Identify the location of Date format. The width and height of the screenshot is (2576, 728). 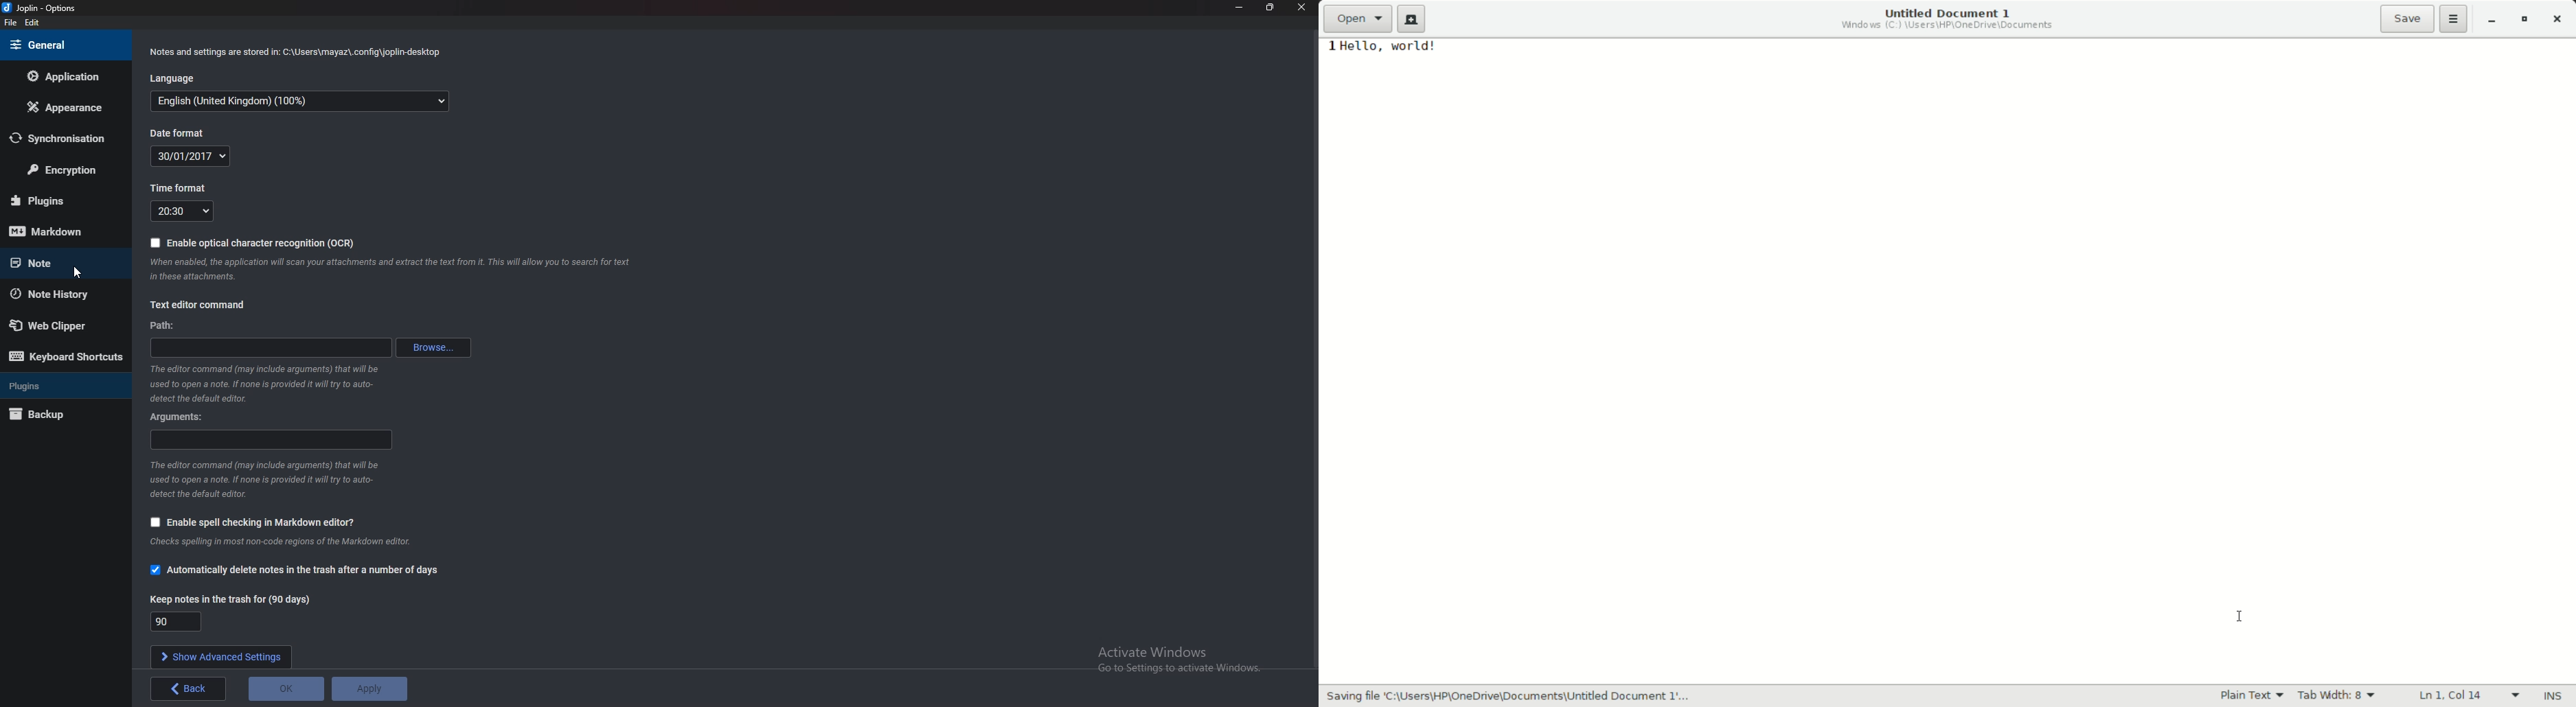
(179, 133).